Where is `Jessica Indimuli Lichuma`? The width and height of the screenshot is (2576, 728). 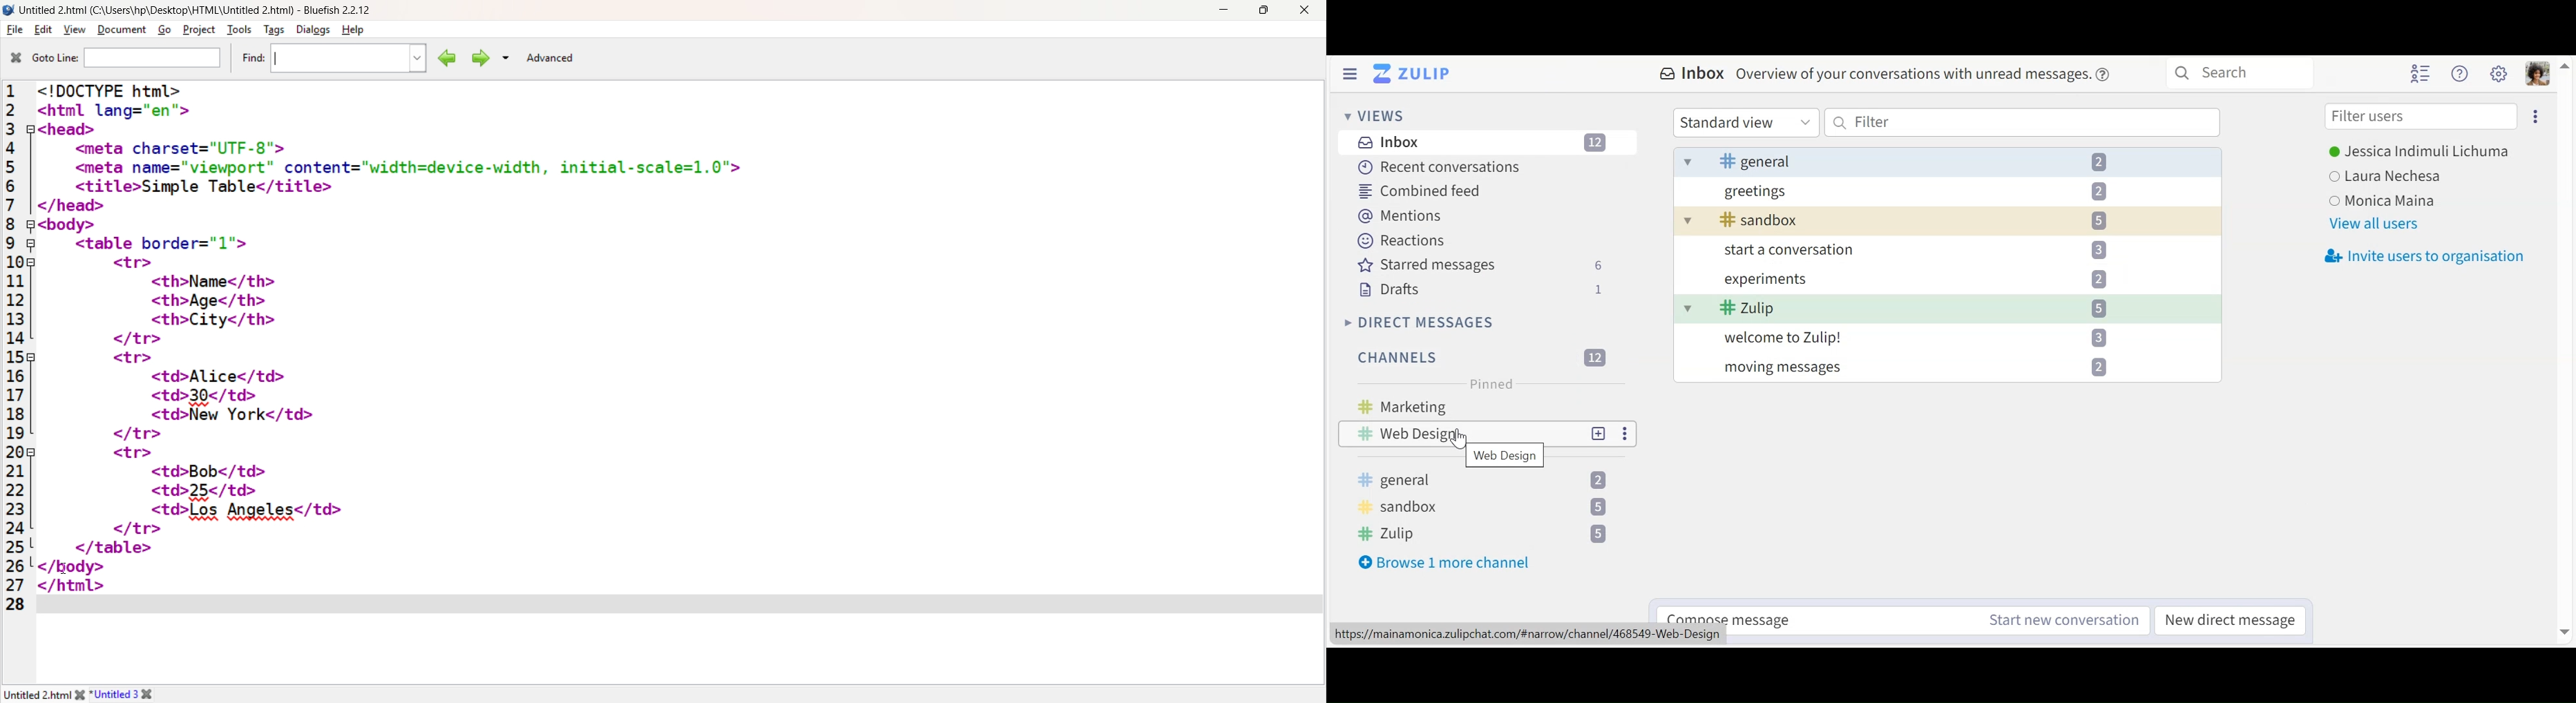 Jessica Indimuli Lichuma is located at coordinates (2423, 150).